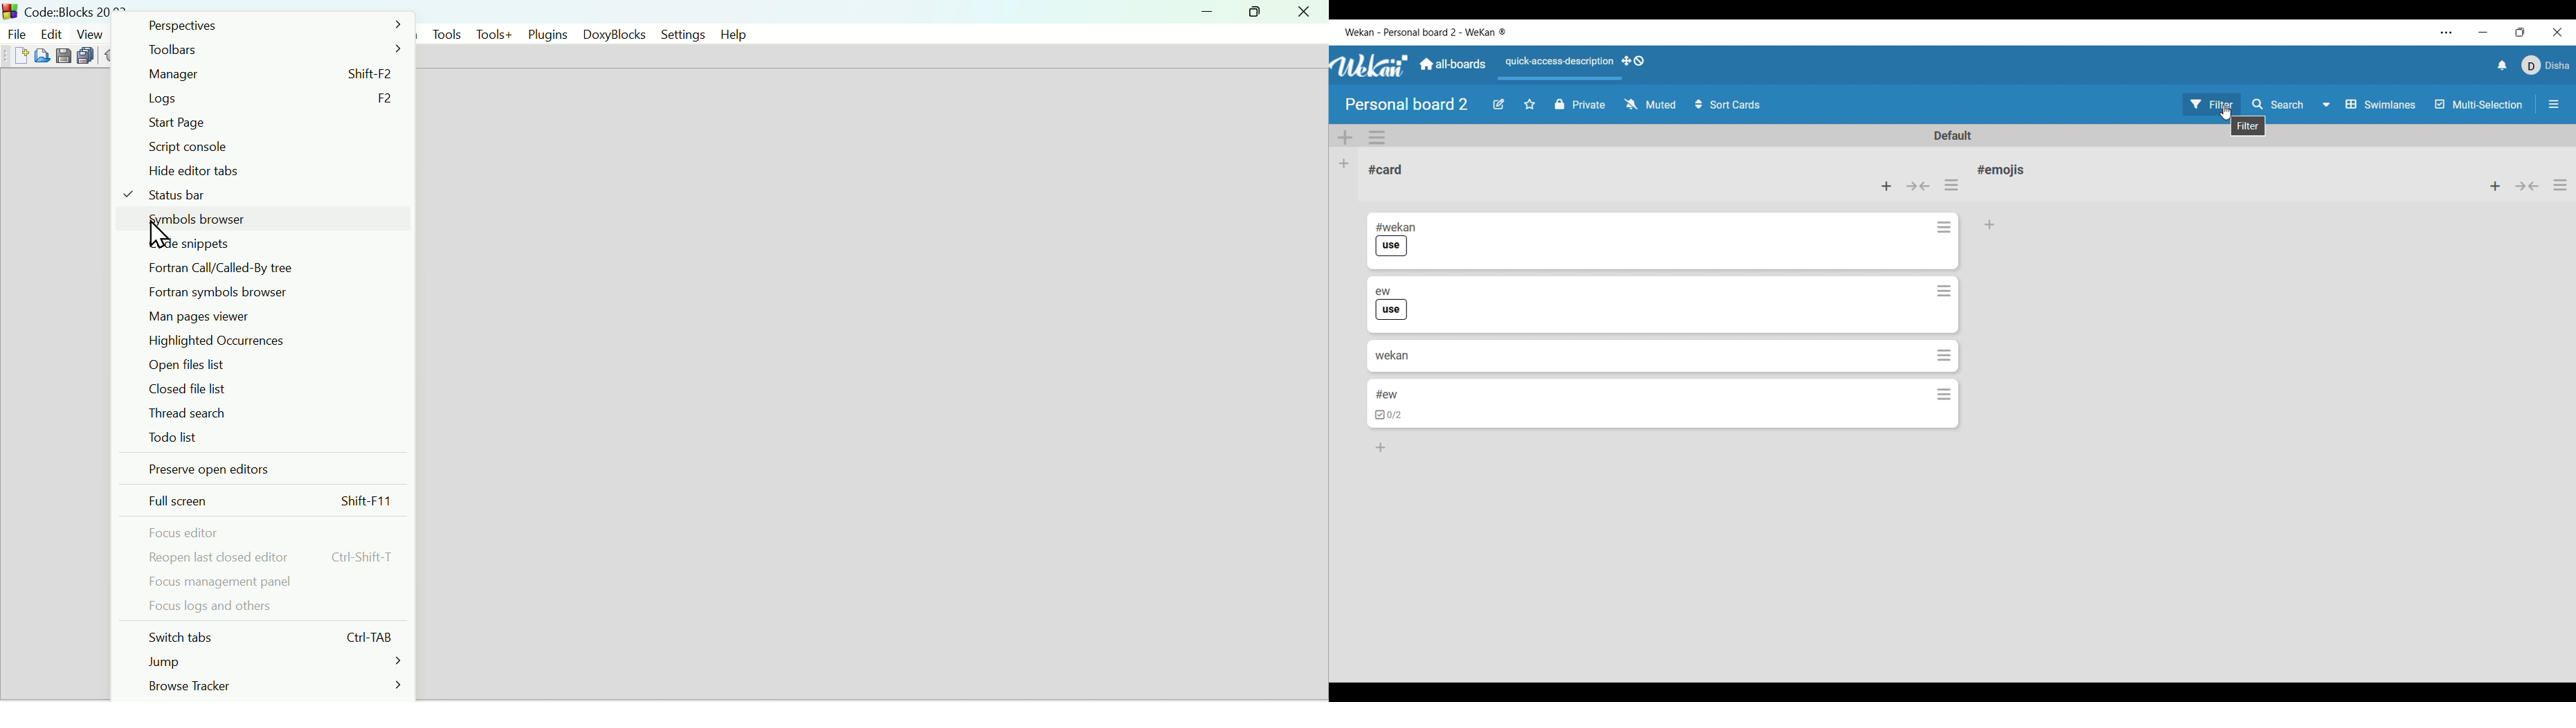  What do you see at coordinates (266, 195) in the screenshot?
I see `Status bar` at bounding box center [266, 195].